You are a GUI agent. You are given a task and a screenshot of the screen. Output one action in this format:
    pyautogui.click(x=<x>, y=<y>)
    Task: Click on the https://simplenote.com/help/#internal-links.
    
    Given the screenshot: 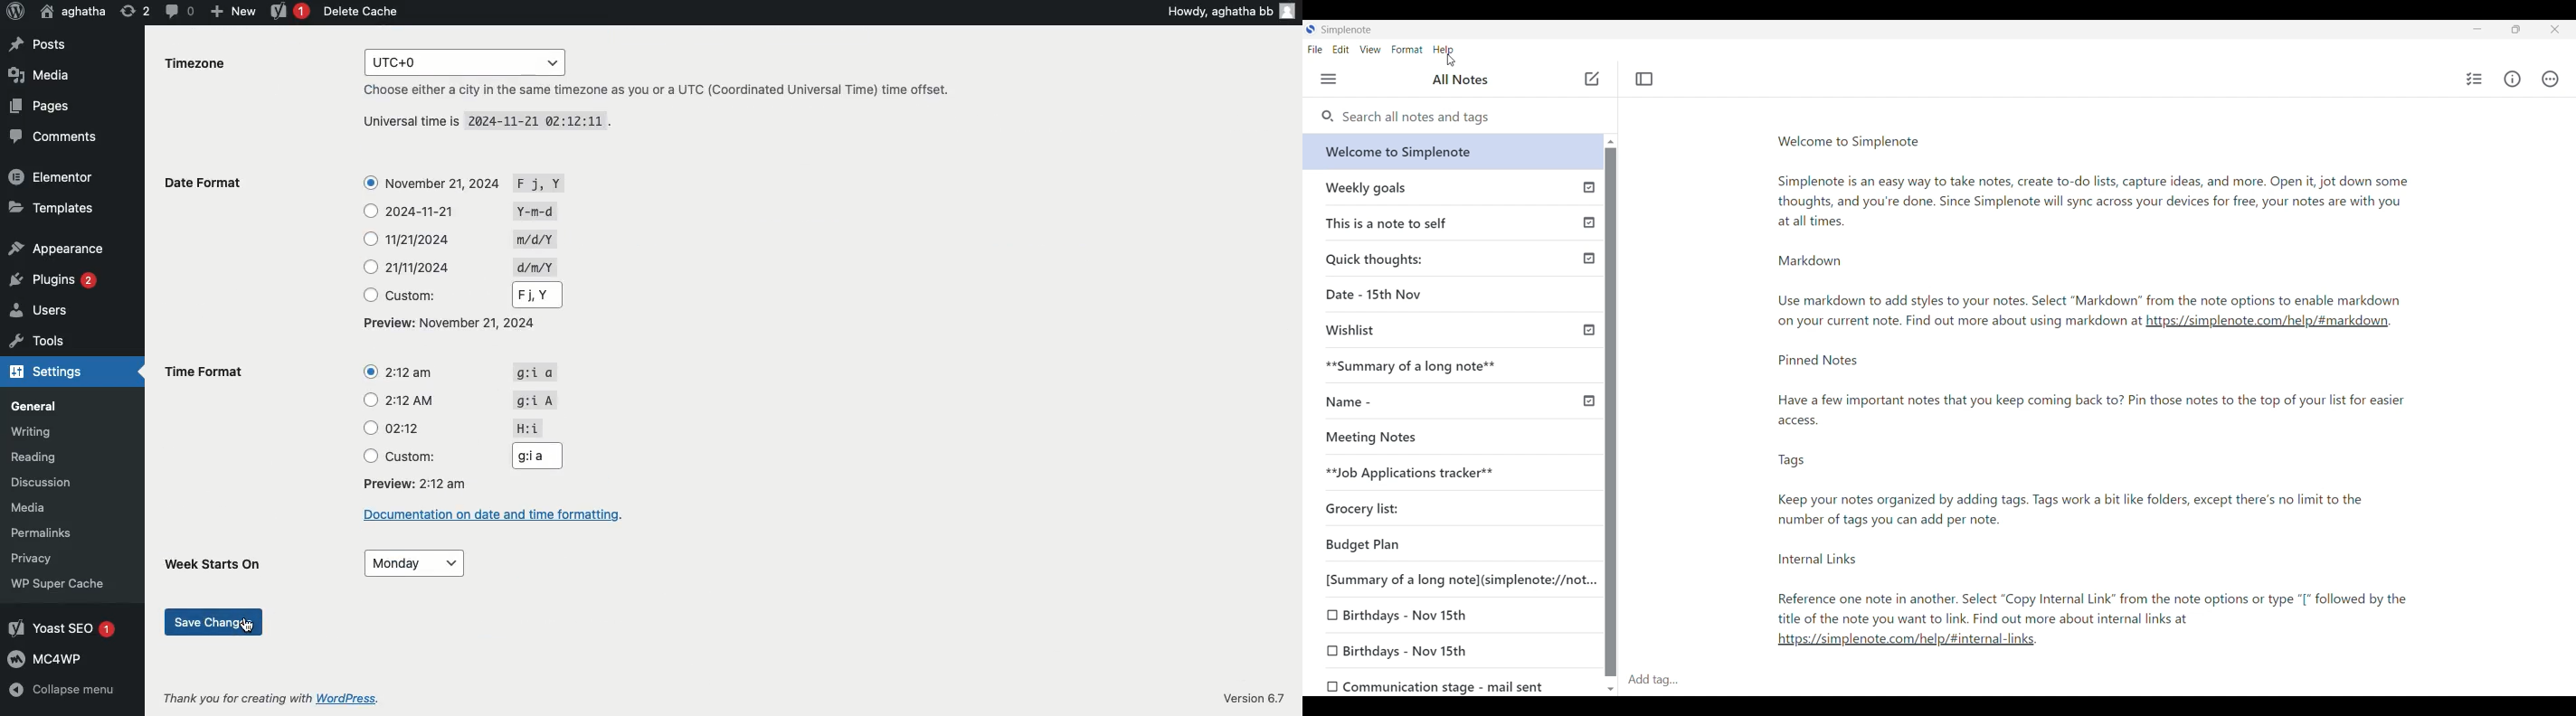 What is the action you would take?
    pyautogui.click(x=1909, y=640)
    